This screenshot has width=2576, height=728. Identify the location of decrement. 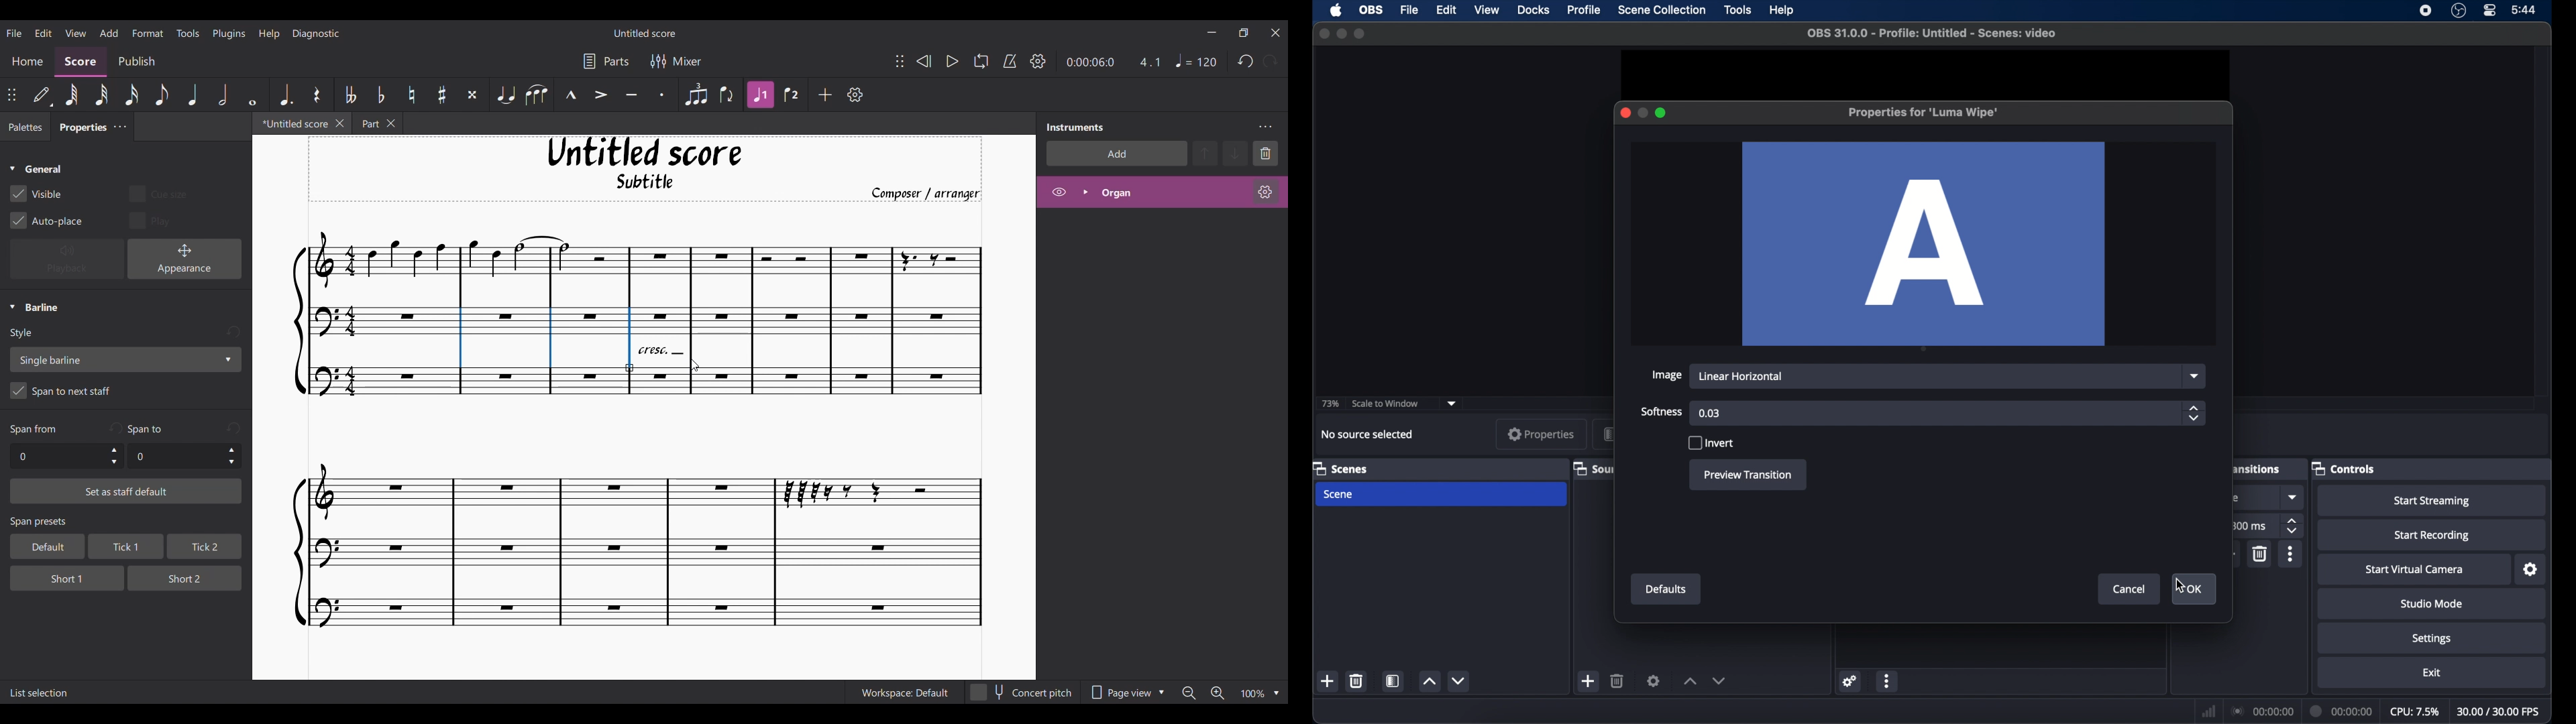
(1458, 682).